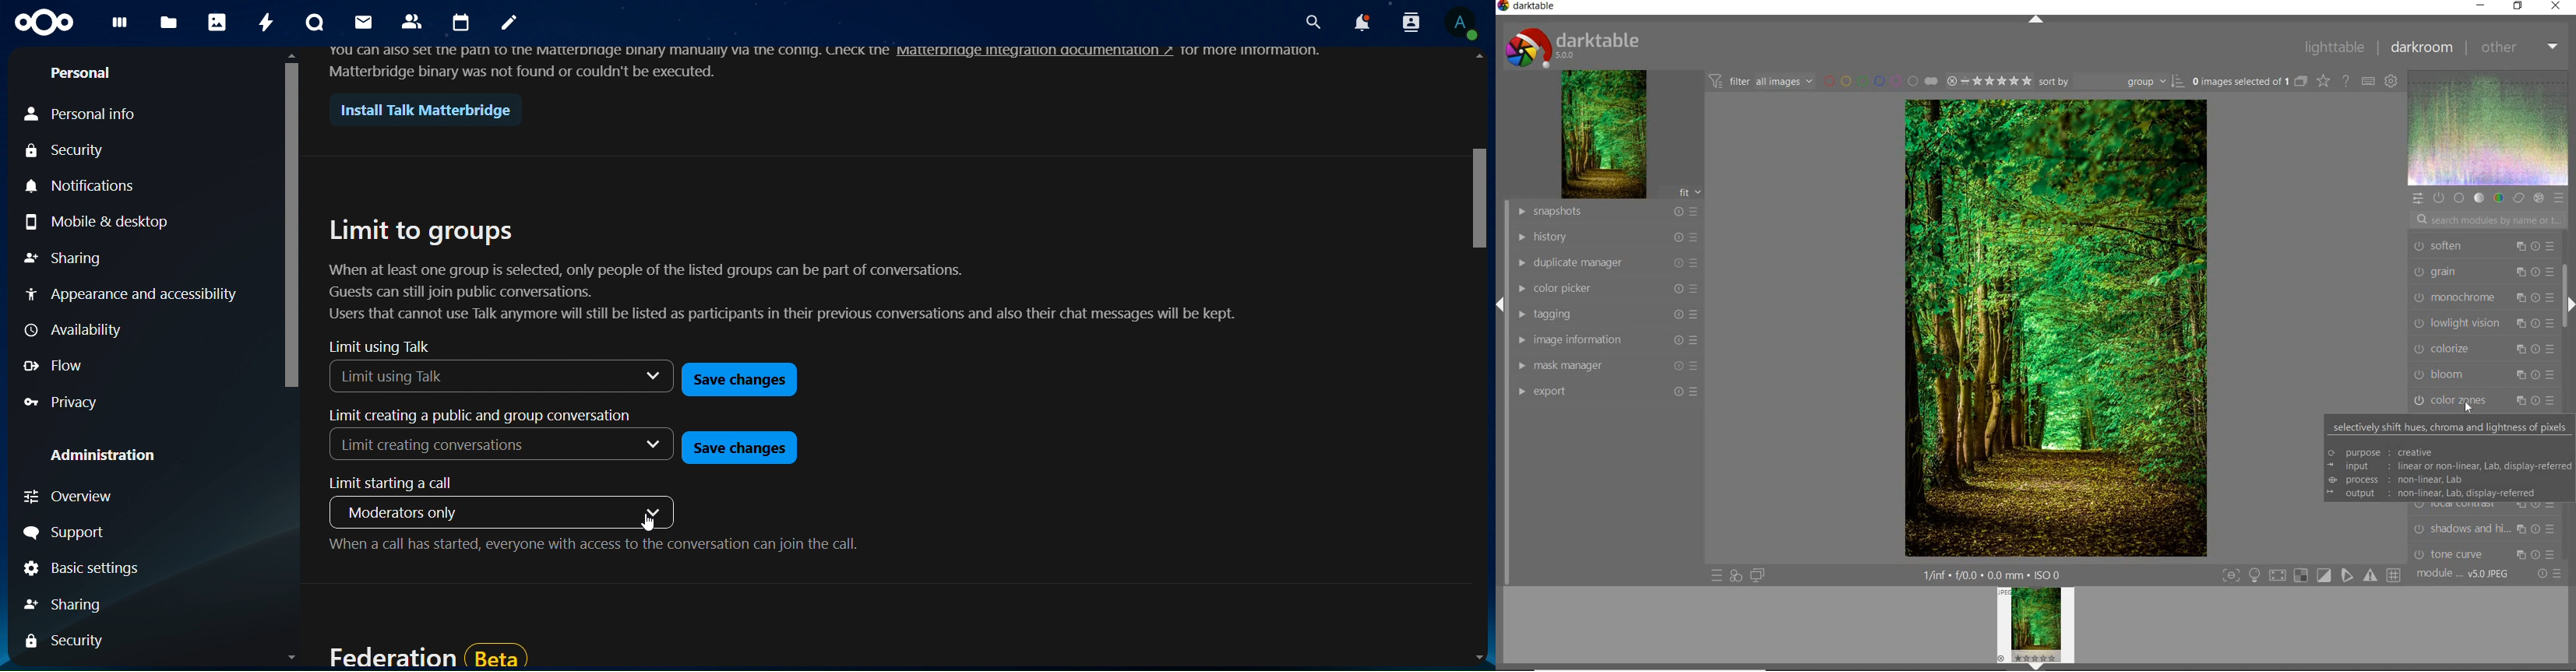  Describe the element at coordinates (267, 22) in the screenshot. I see `activity` at that location.